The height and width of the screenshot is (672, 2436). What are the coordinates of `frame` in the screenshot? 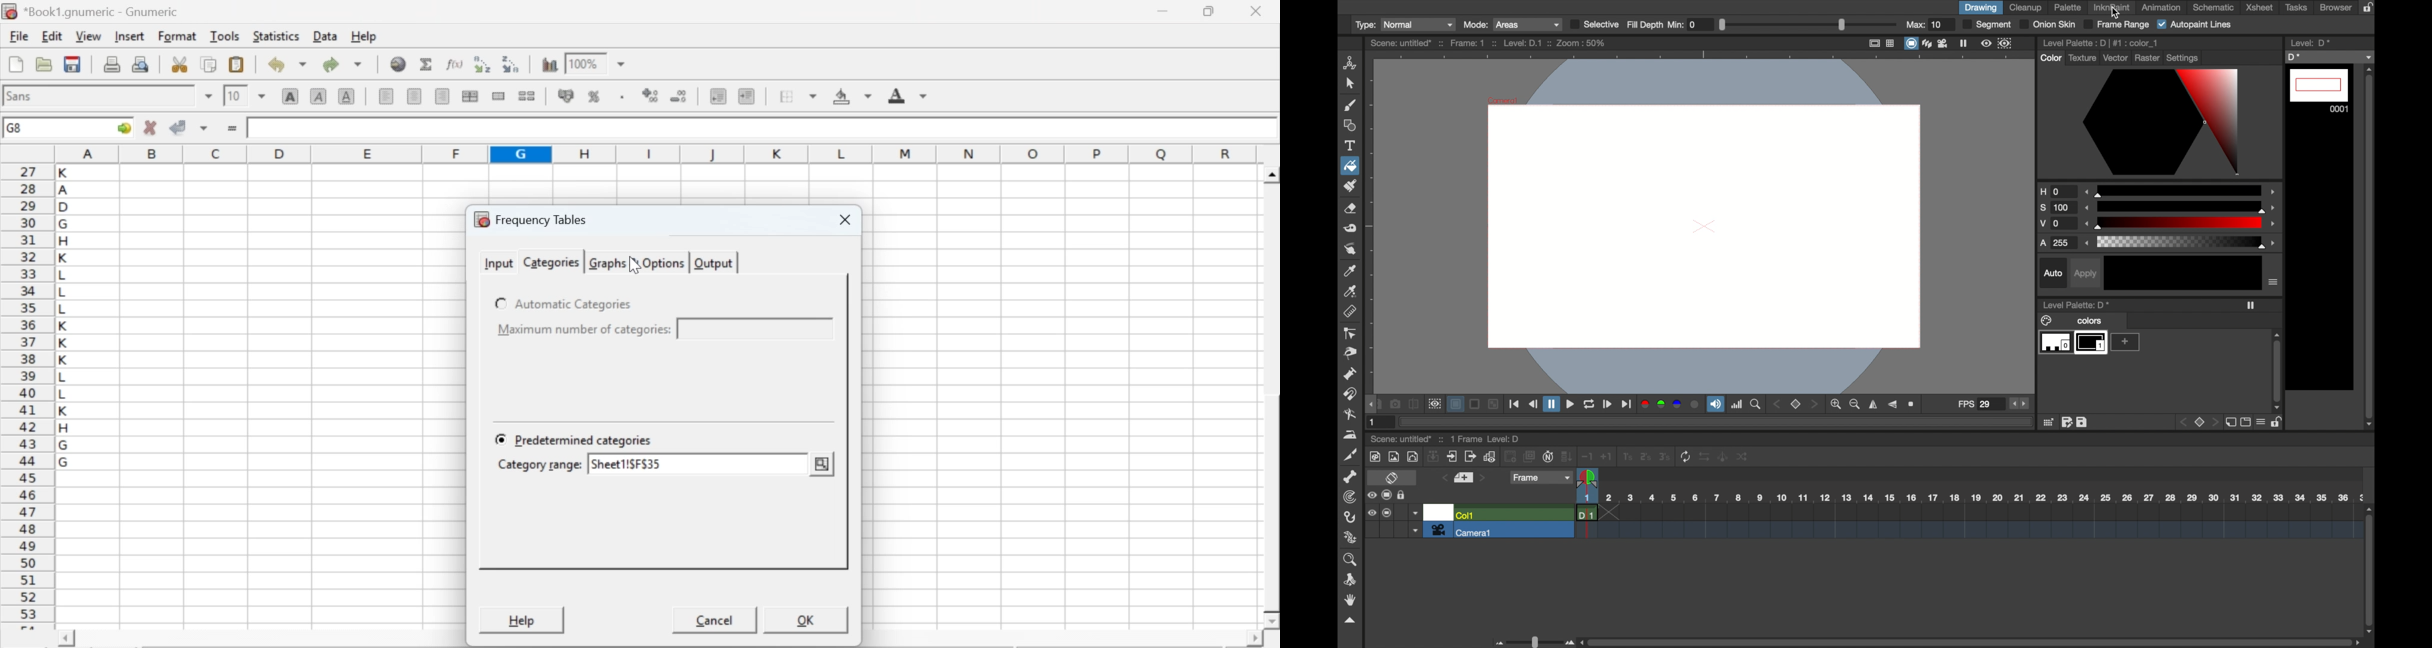 It's located at (2007, 43).